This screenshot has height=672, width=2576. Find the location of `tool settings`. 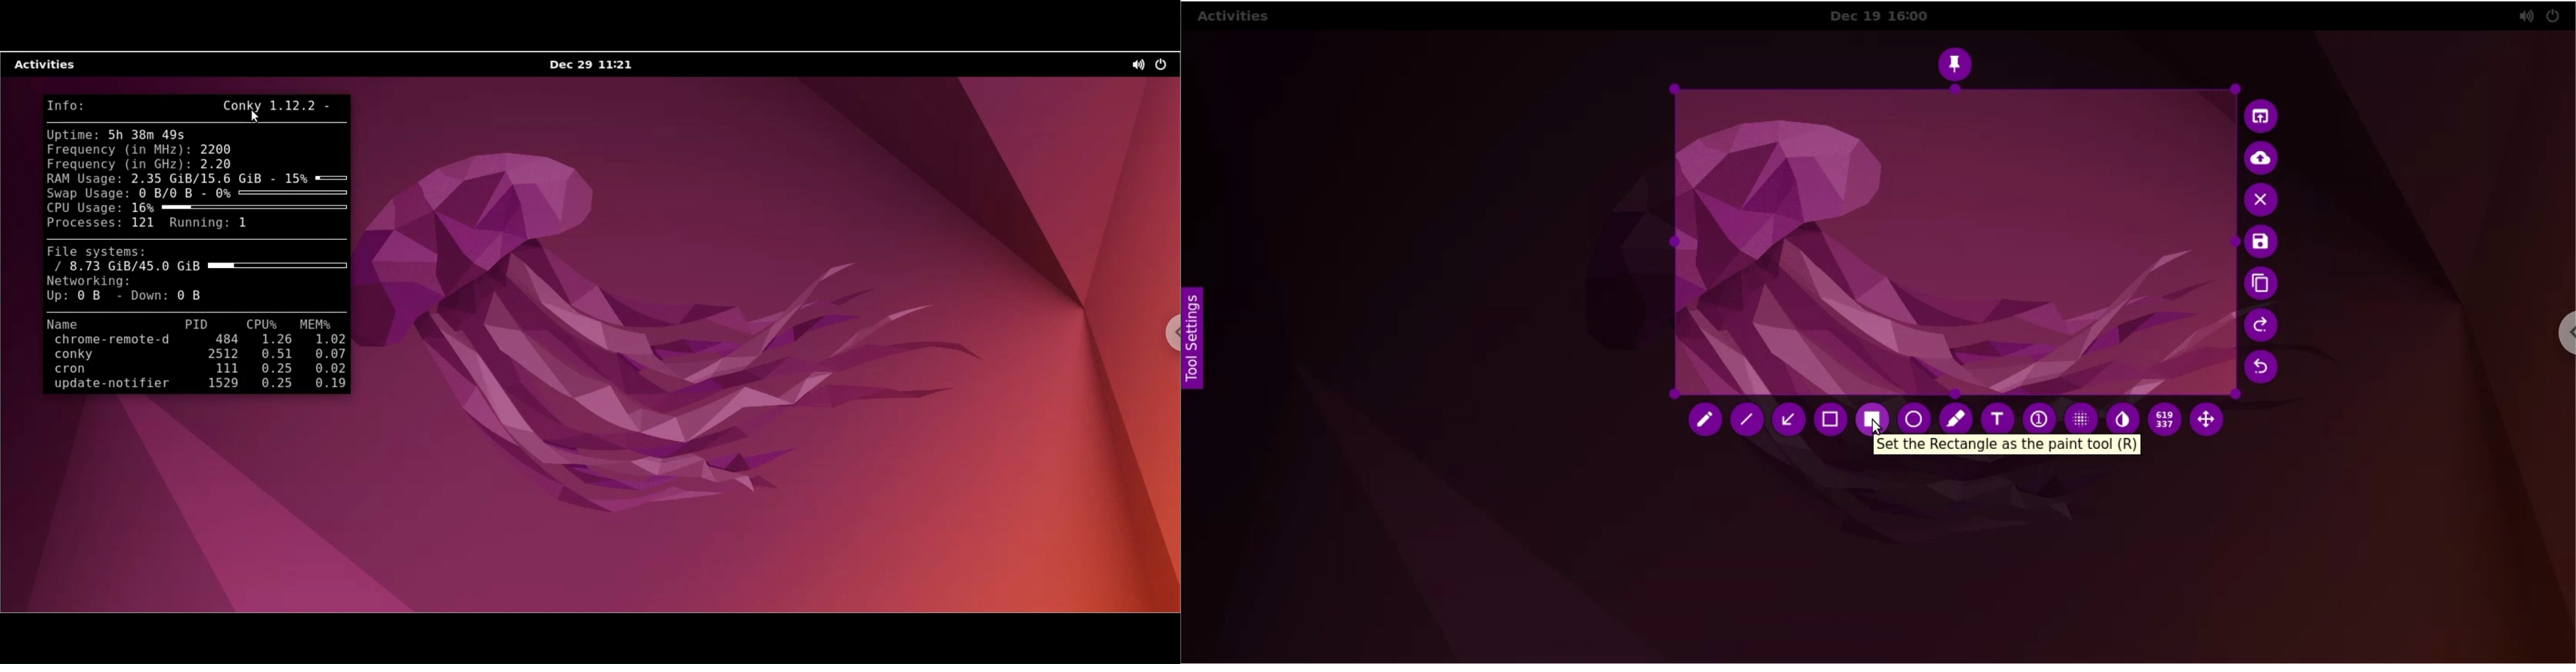

tool settings is located at coordinates (1197, 339).